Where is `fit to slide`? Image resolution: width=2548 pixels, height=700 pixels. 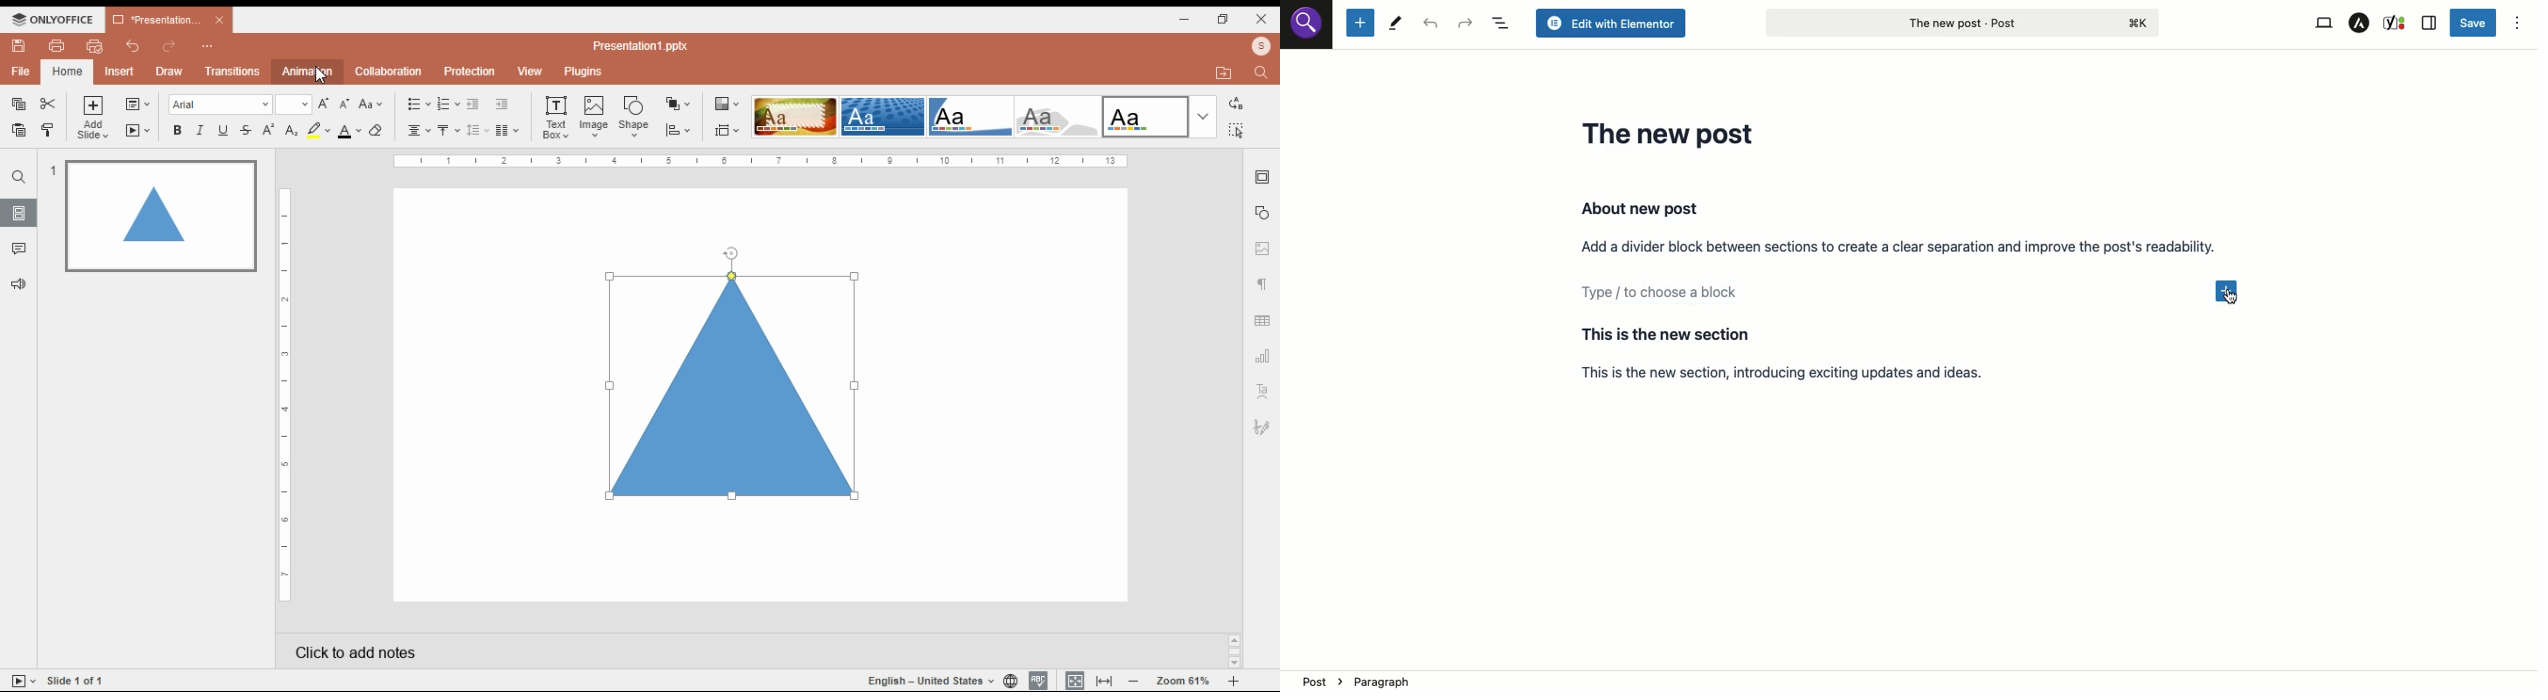 fit to slide is located at coordinates (1074, 681).